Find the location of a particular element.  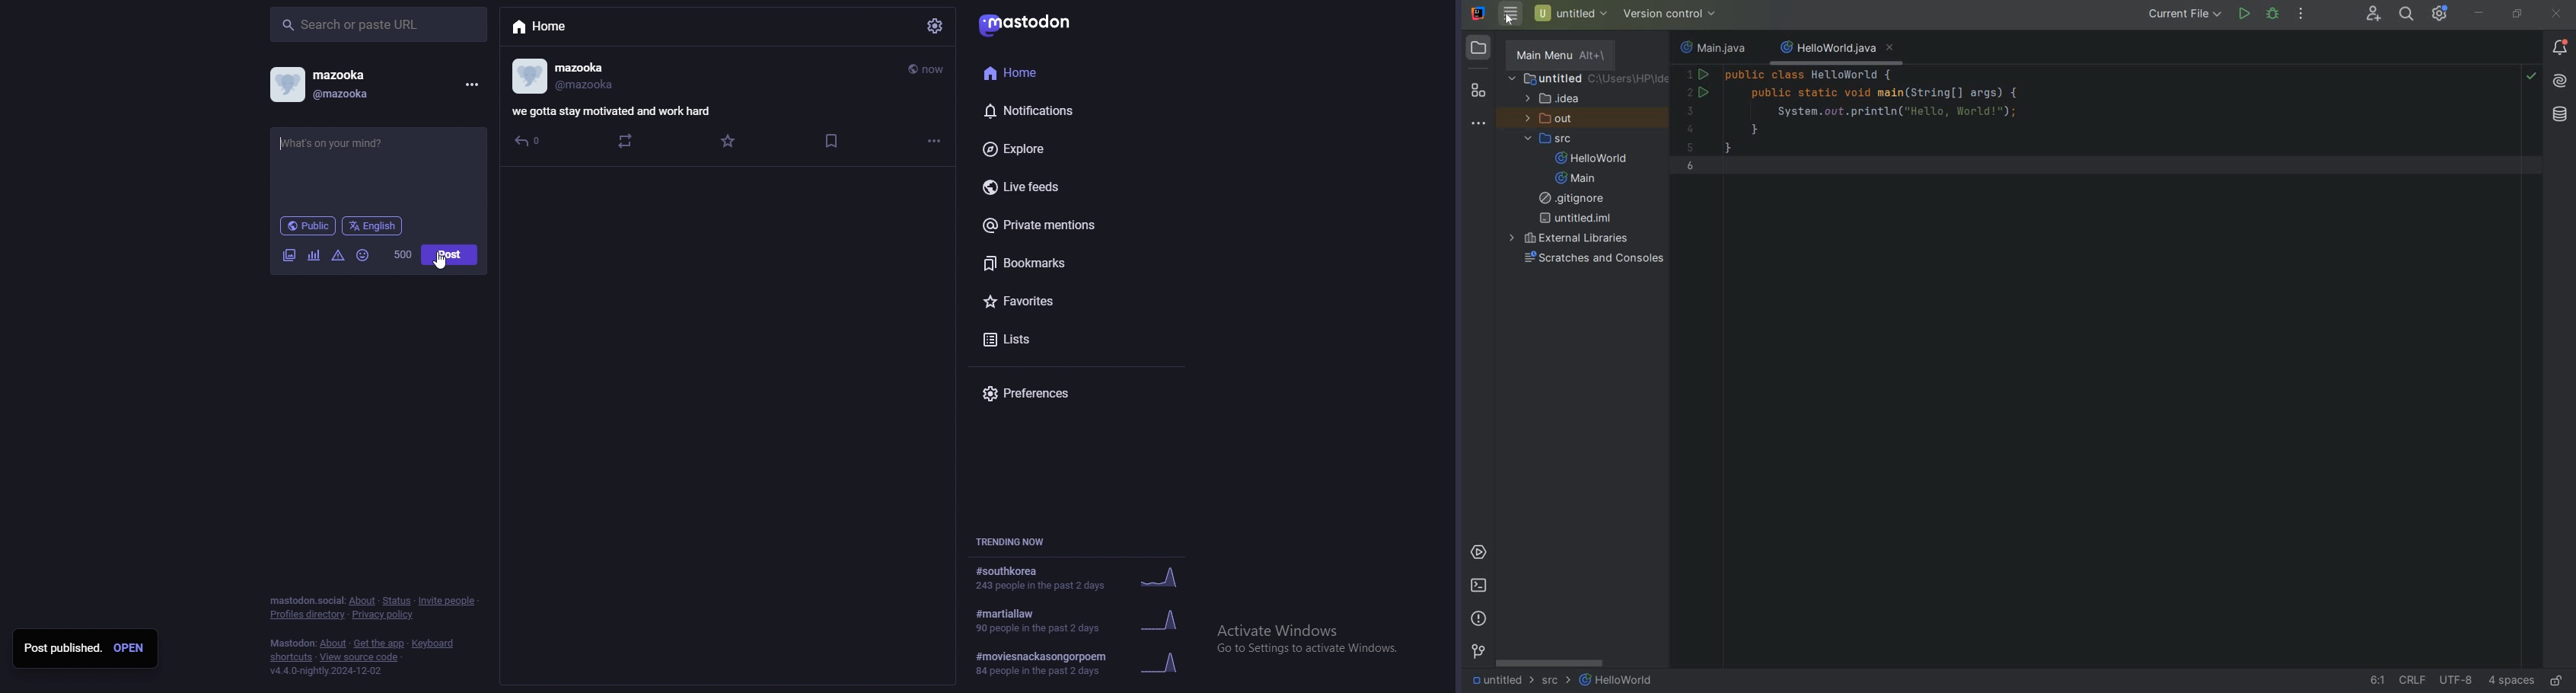

favorite is located at coordinates (729, 142).